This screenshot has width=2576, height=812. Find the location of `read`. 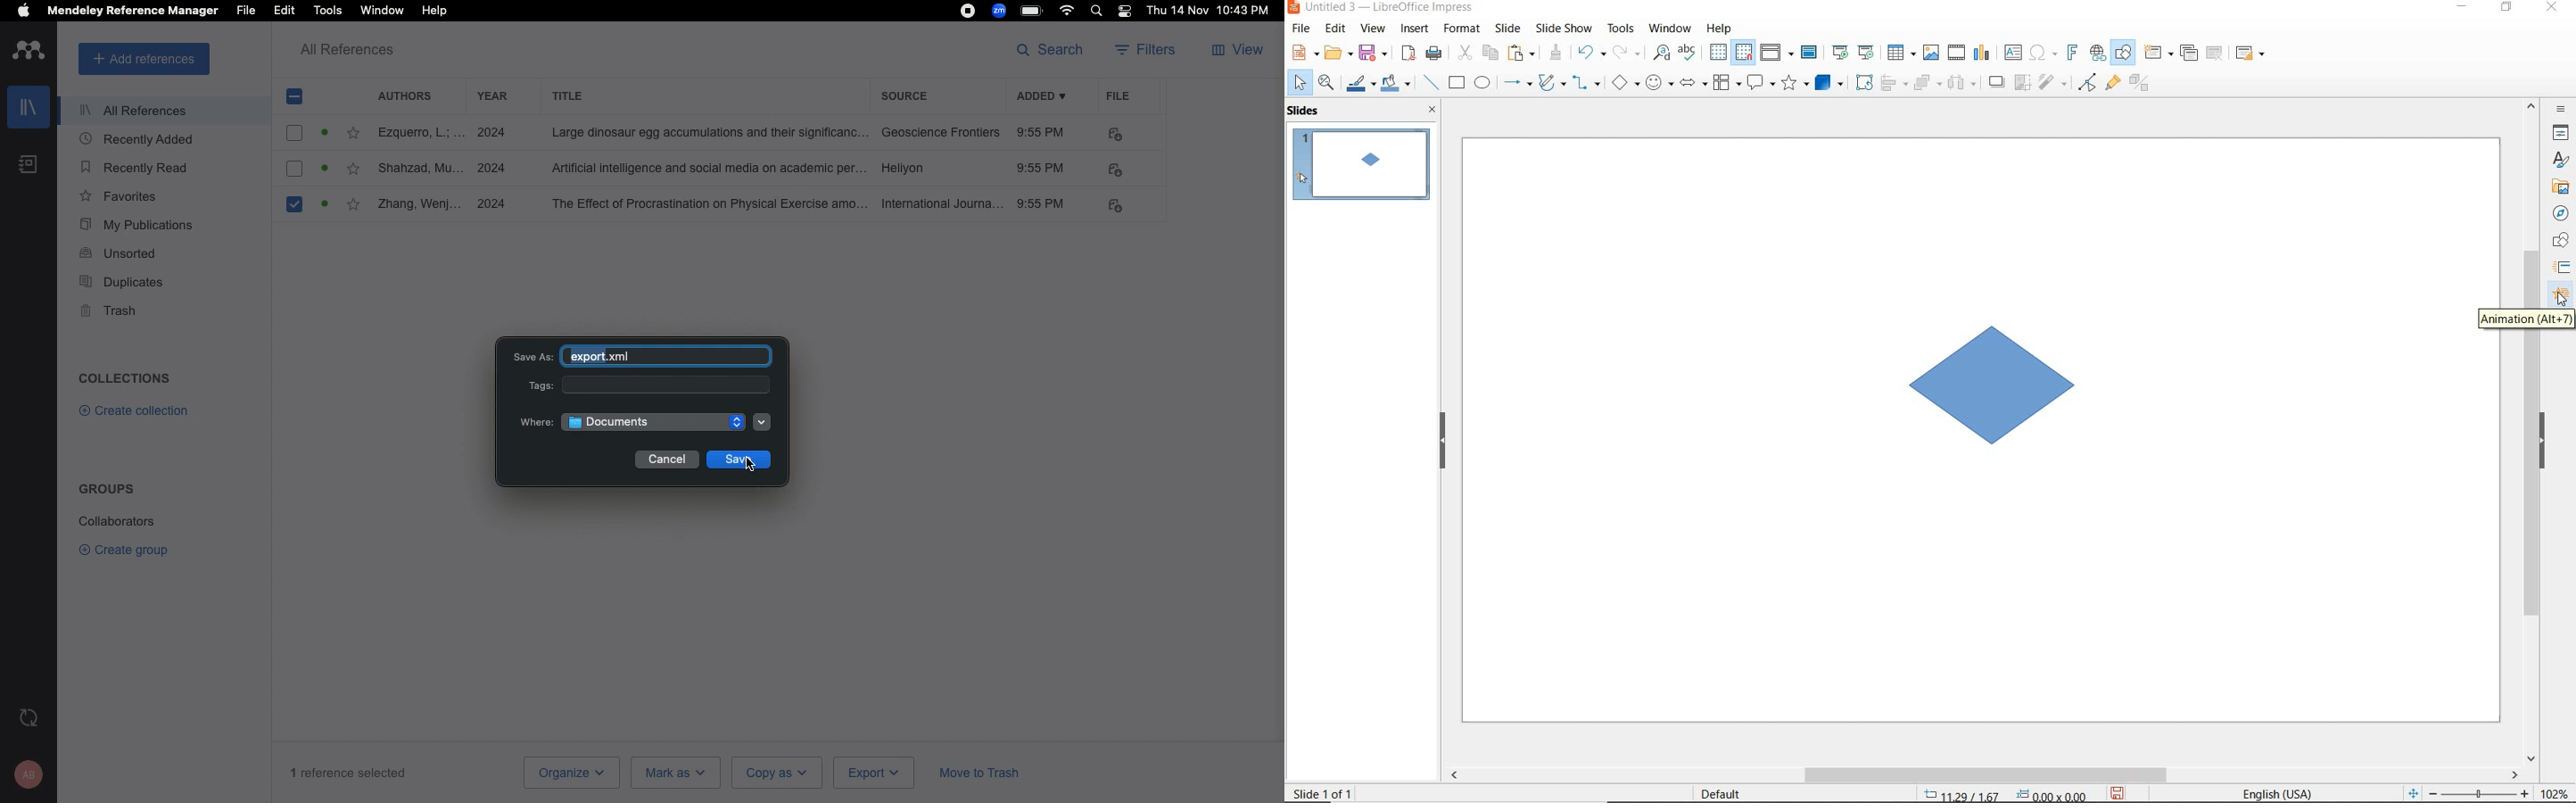

read is located at coordinates (329, 203).